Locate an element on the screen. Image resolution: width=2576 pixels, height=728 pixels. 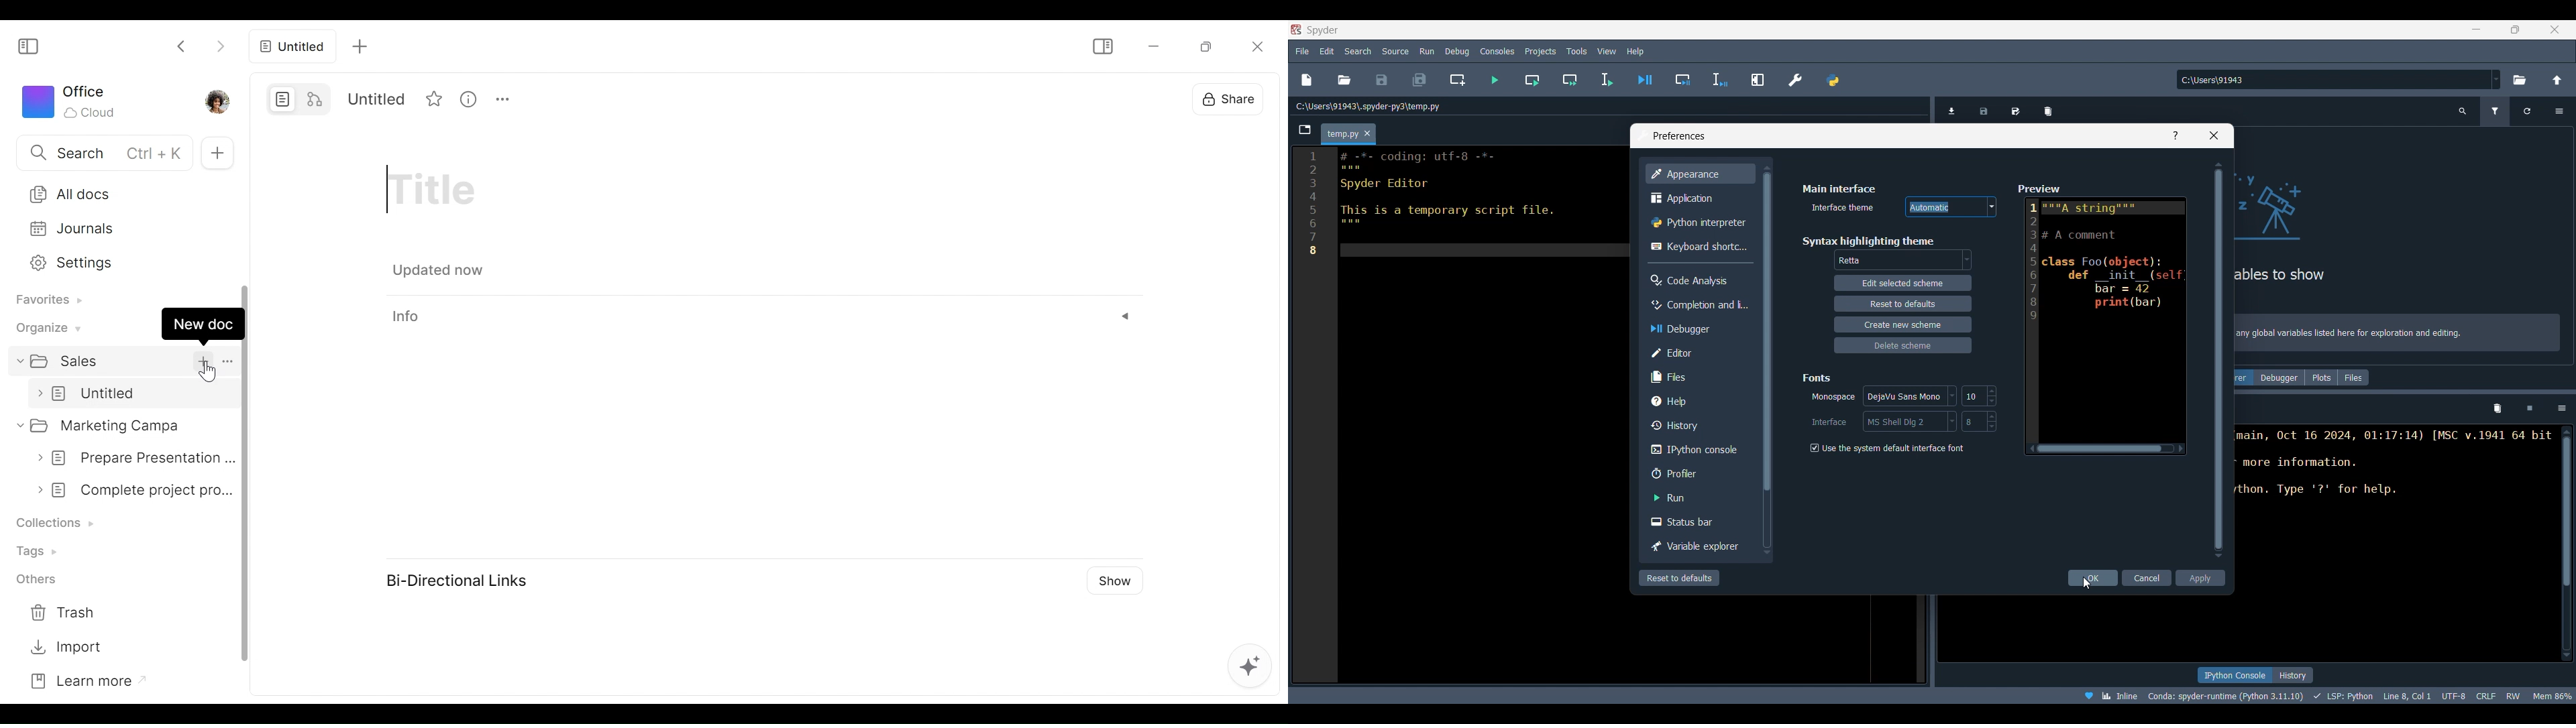
Debug cell is located at coordinates (1683, 80).